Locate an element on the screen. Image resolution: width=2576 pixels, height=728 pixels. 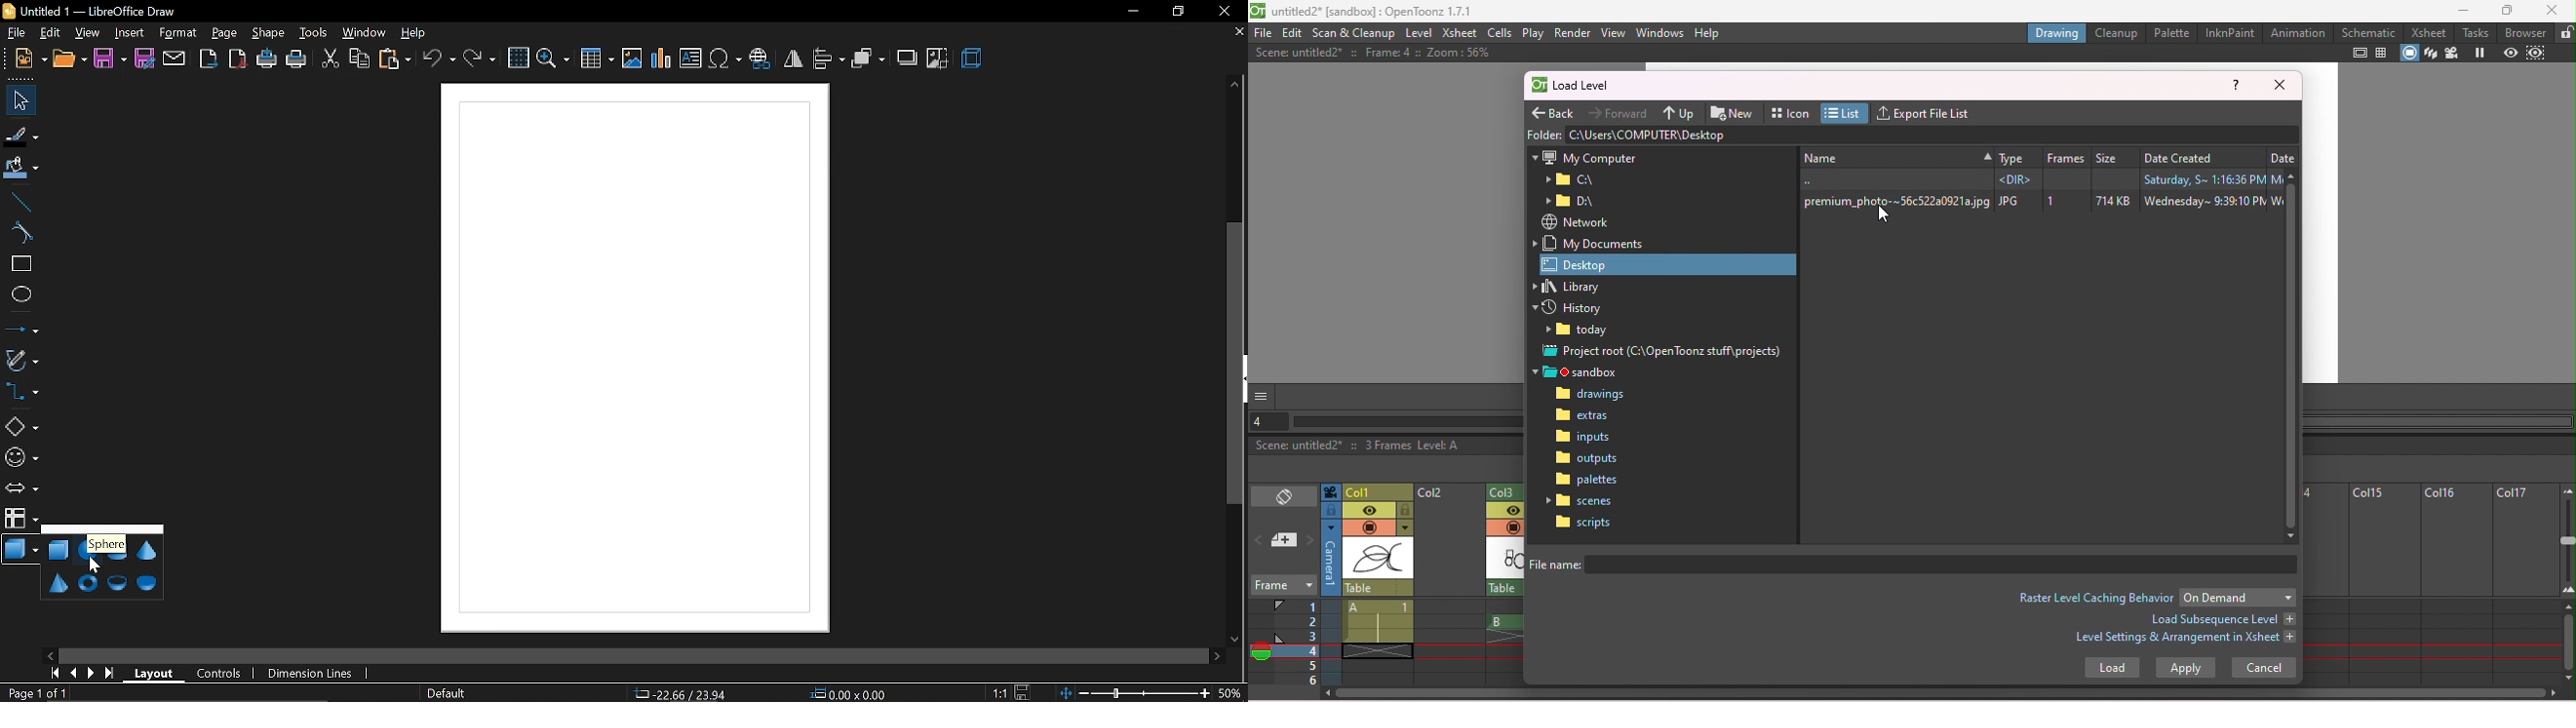
dimension lines is located at coordinates (317, 675).